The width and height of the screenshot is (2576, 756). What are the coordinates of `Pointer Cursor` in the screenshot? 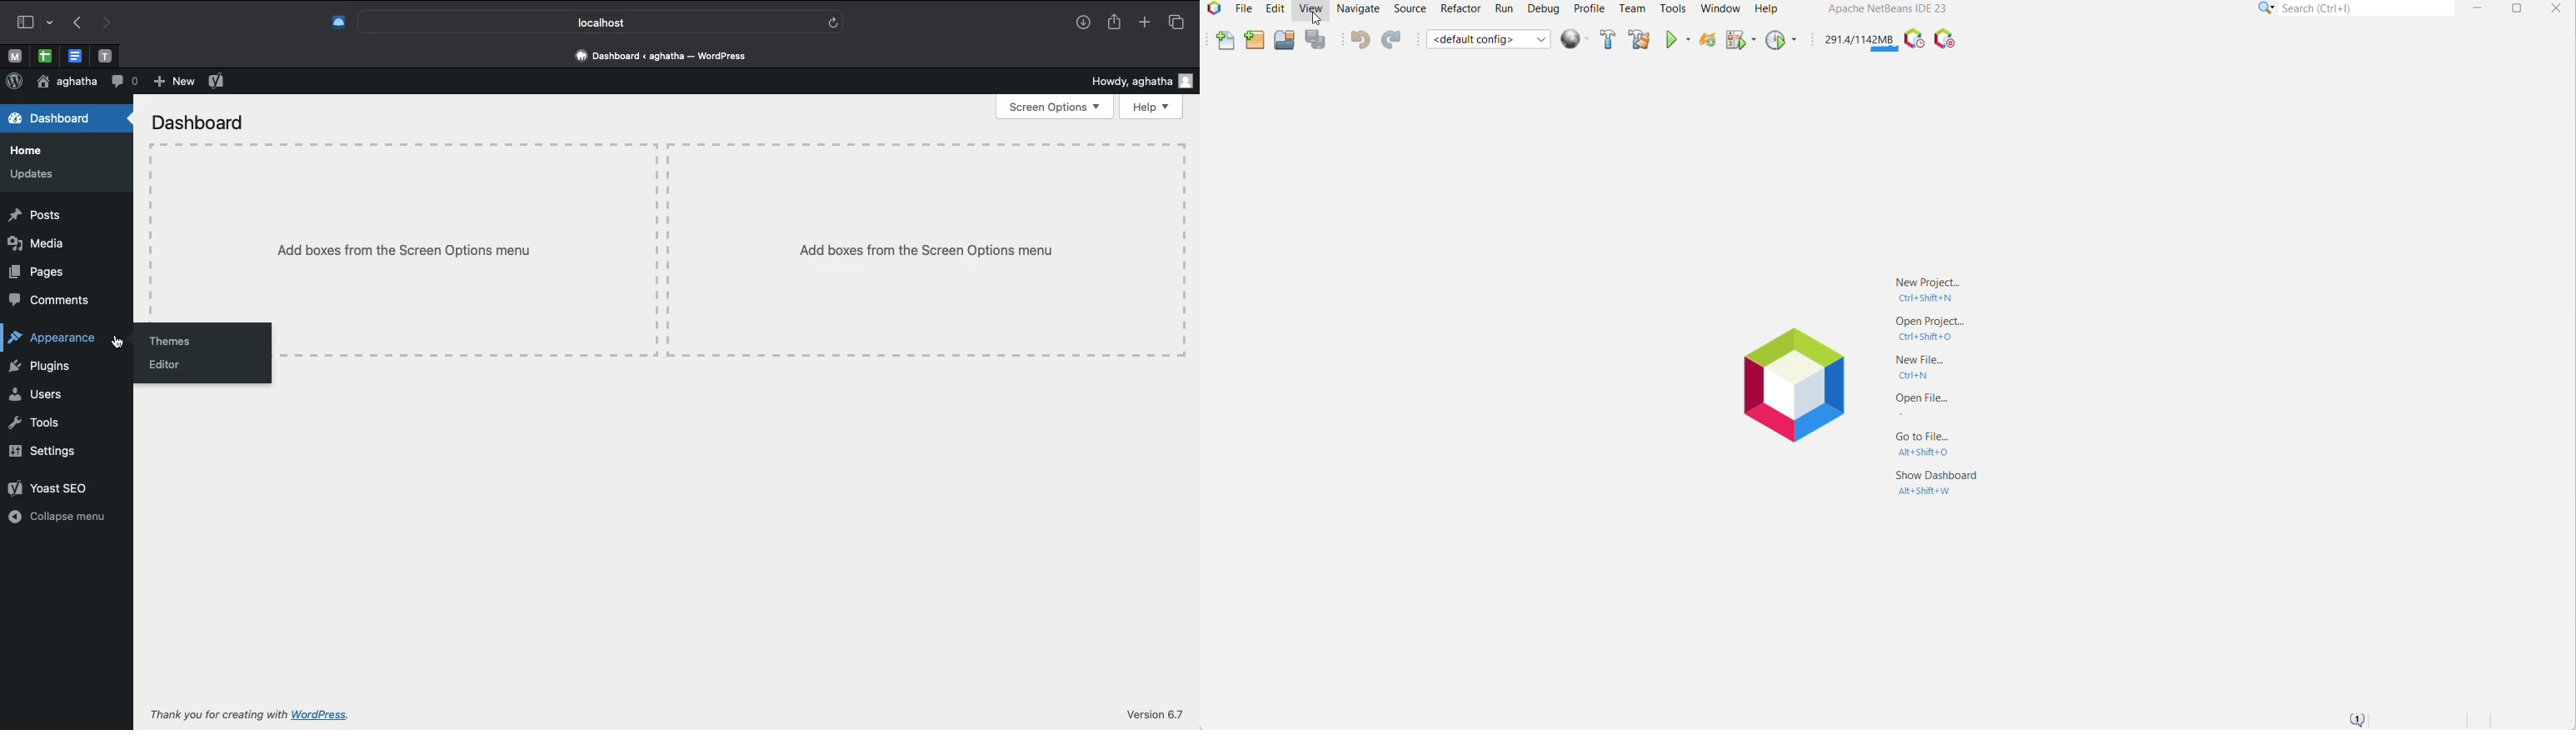 It's located at (1315, 22).